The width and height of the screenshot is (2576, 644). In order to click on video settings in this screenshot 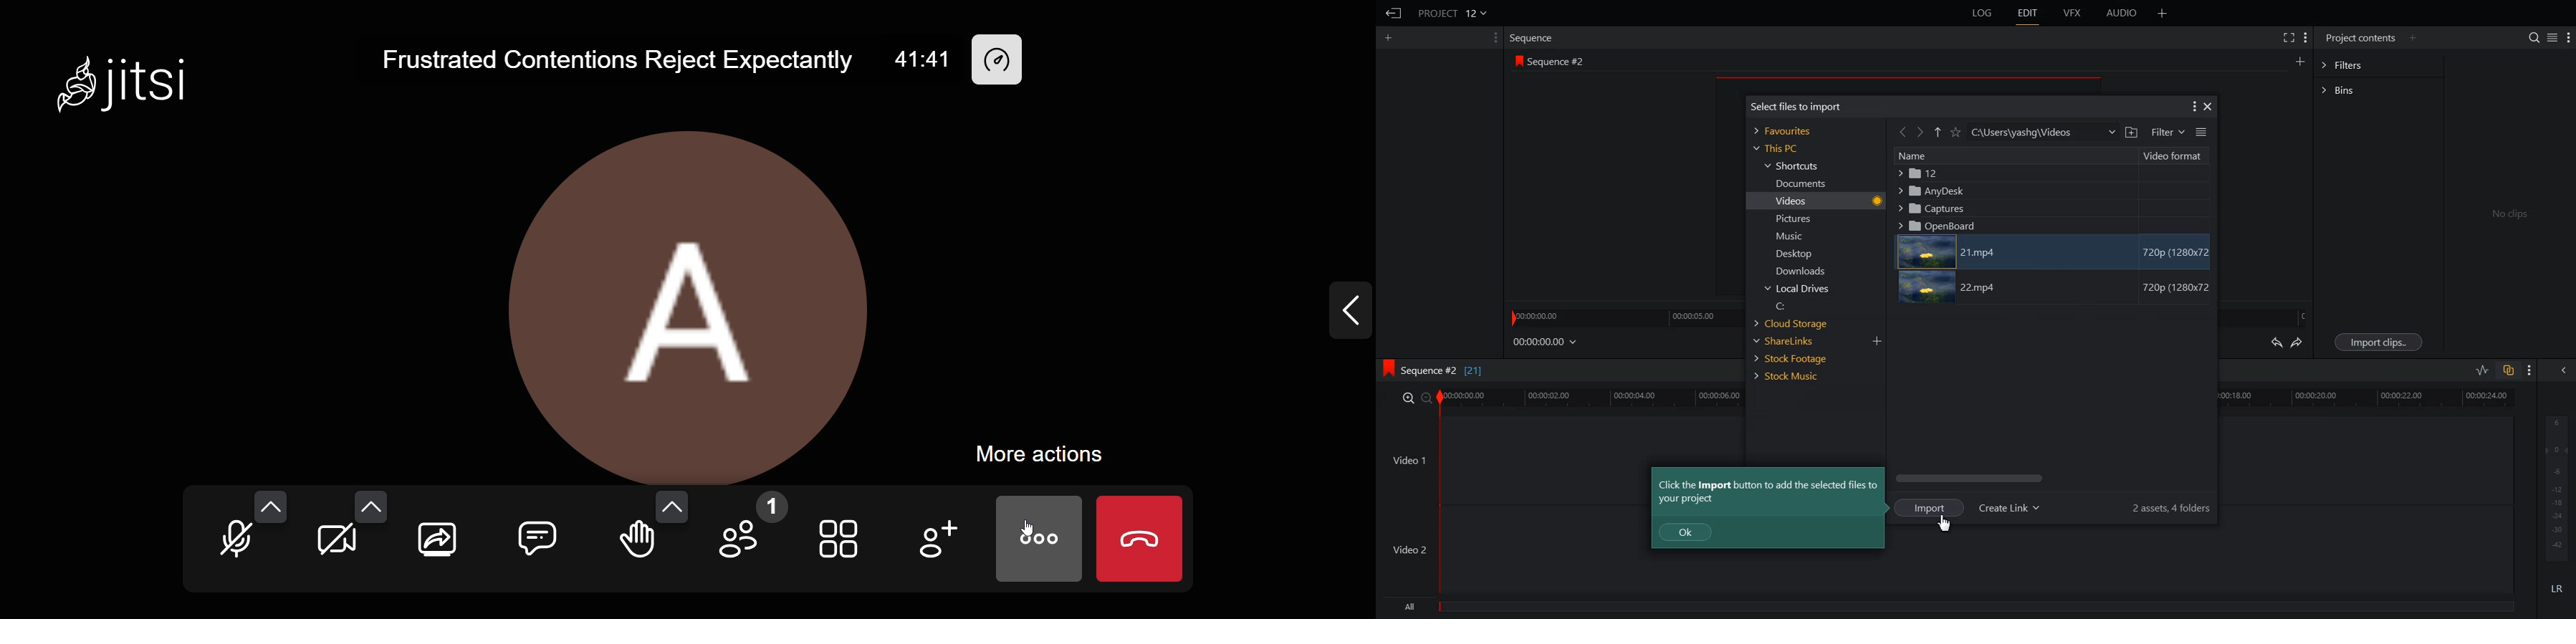, I will do `click(370, 505)`.